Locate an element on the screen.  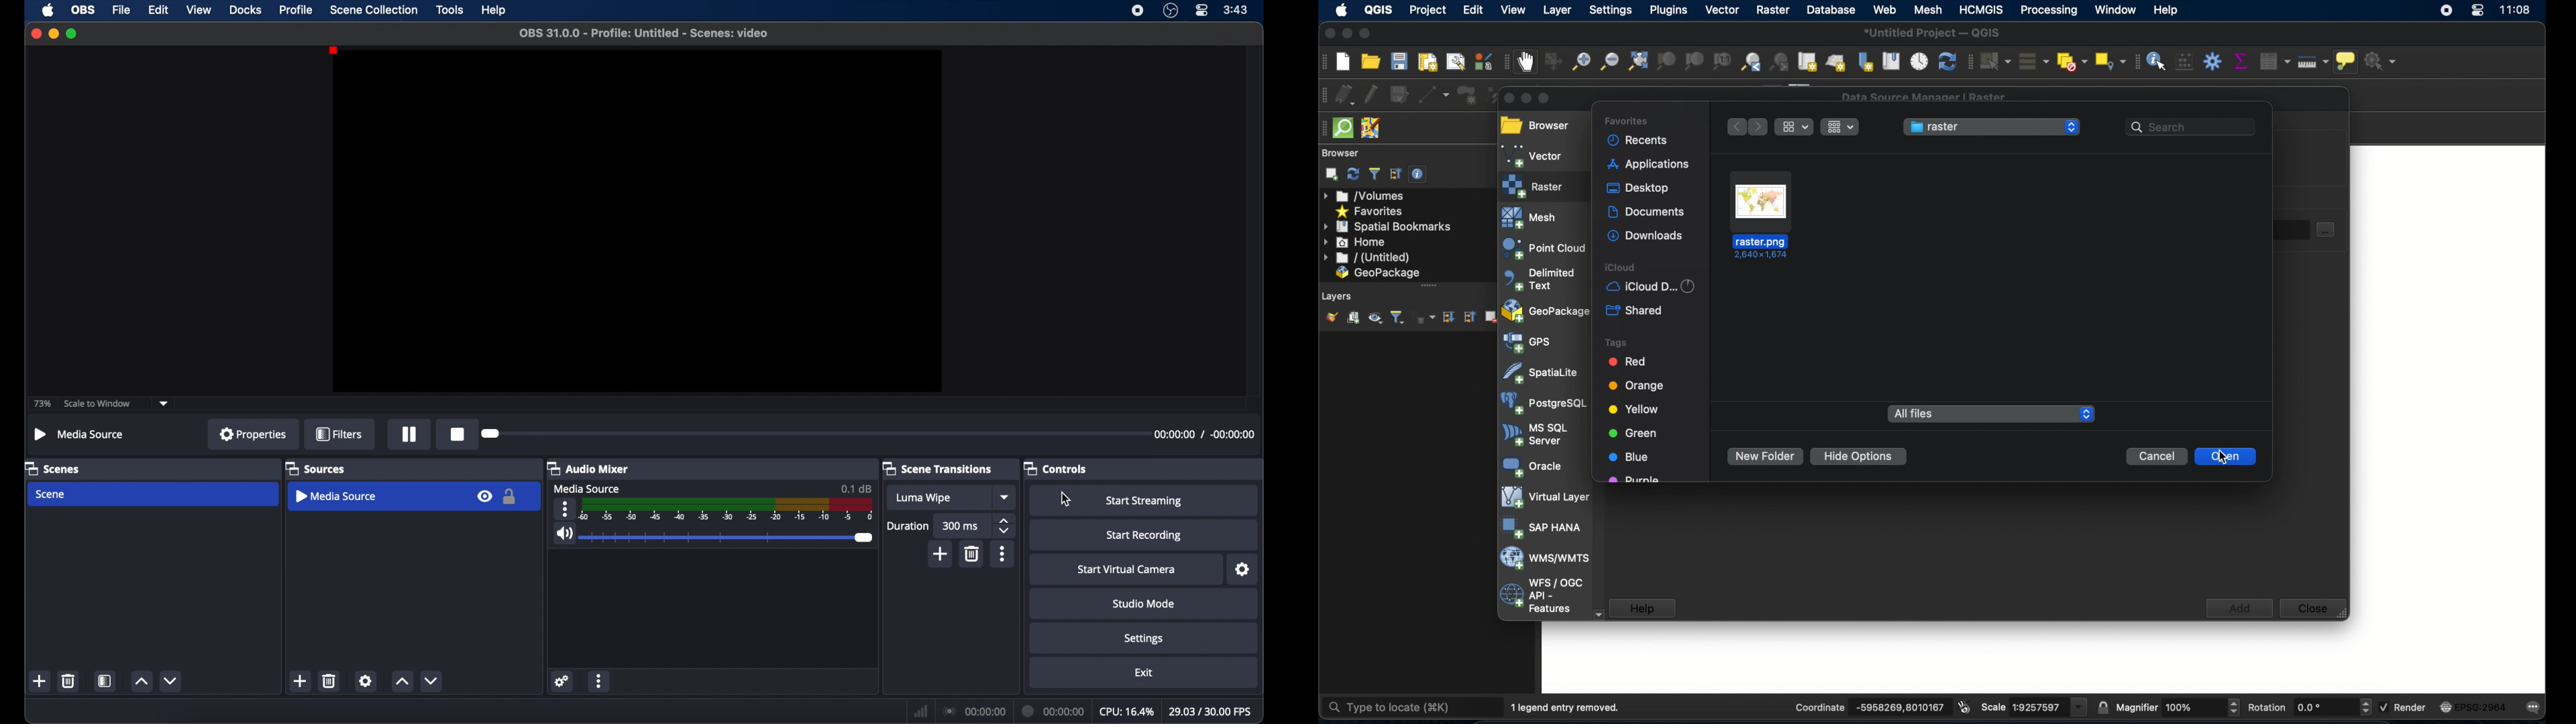
preview is located at coordinates (637, 221).